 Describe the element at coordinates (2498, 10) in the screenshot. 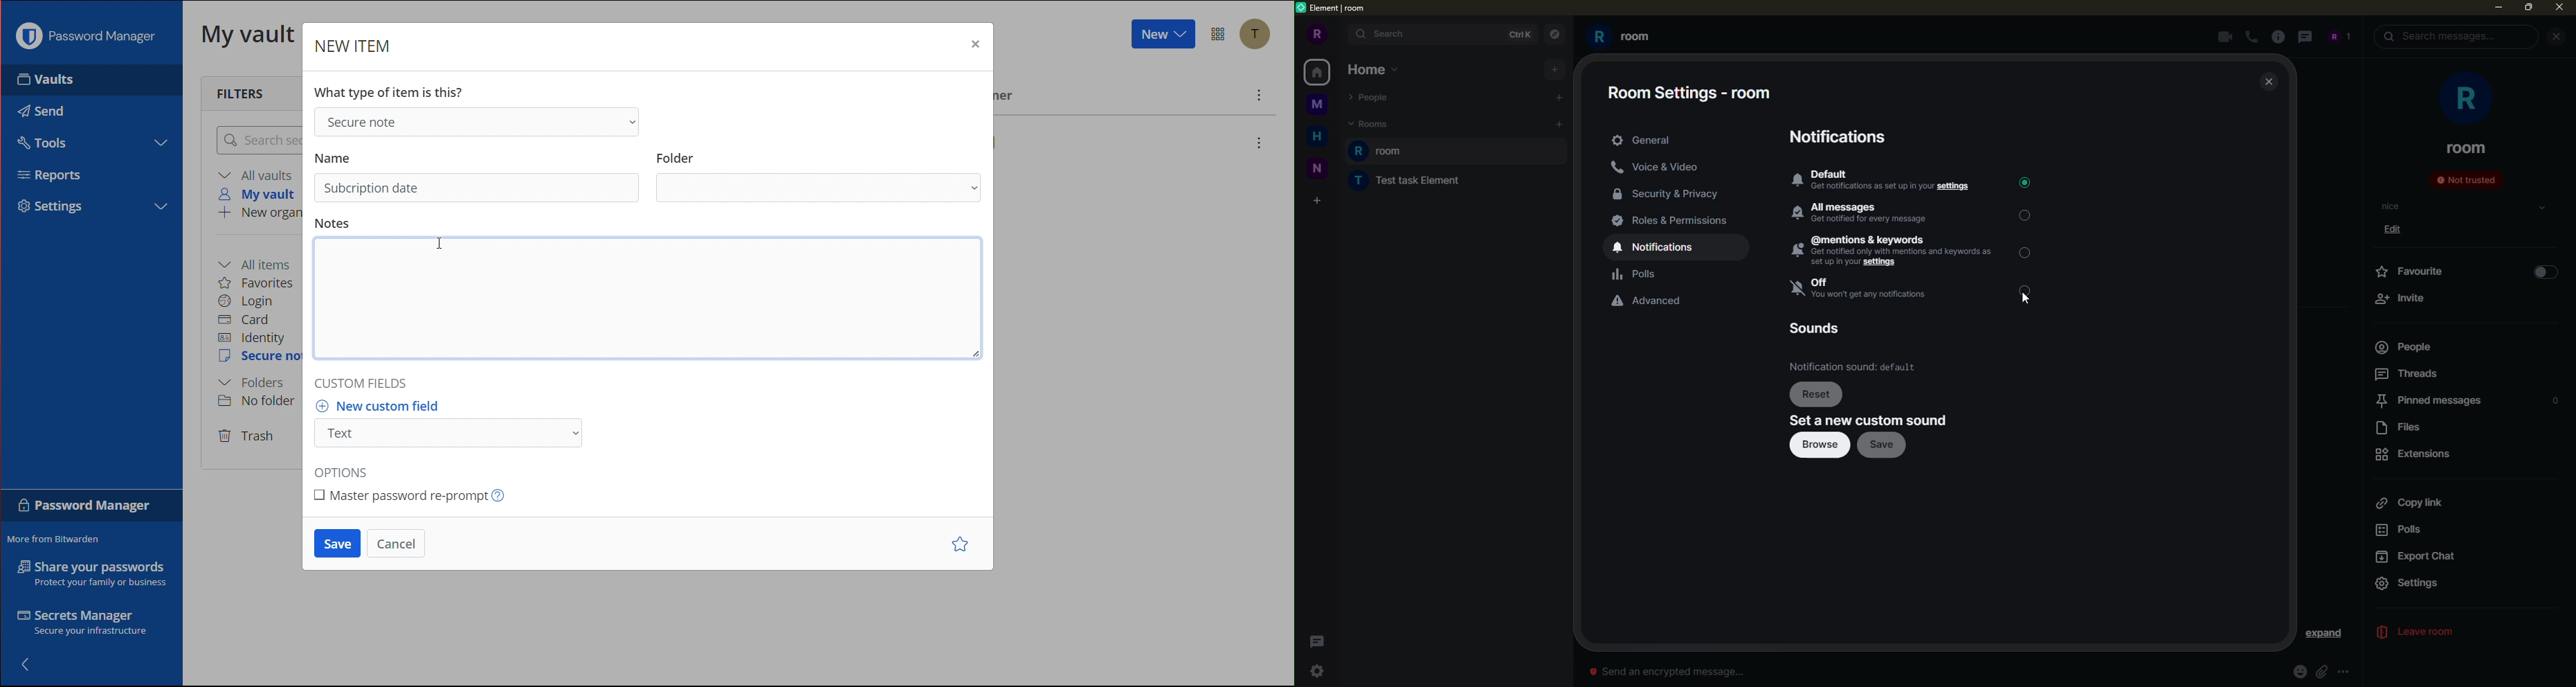

I see `minimize` at that location.